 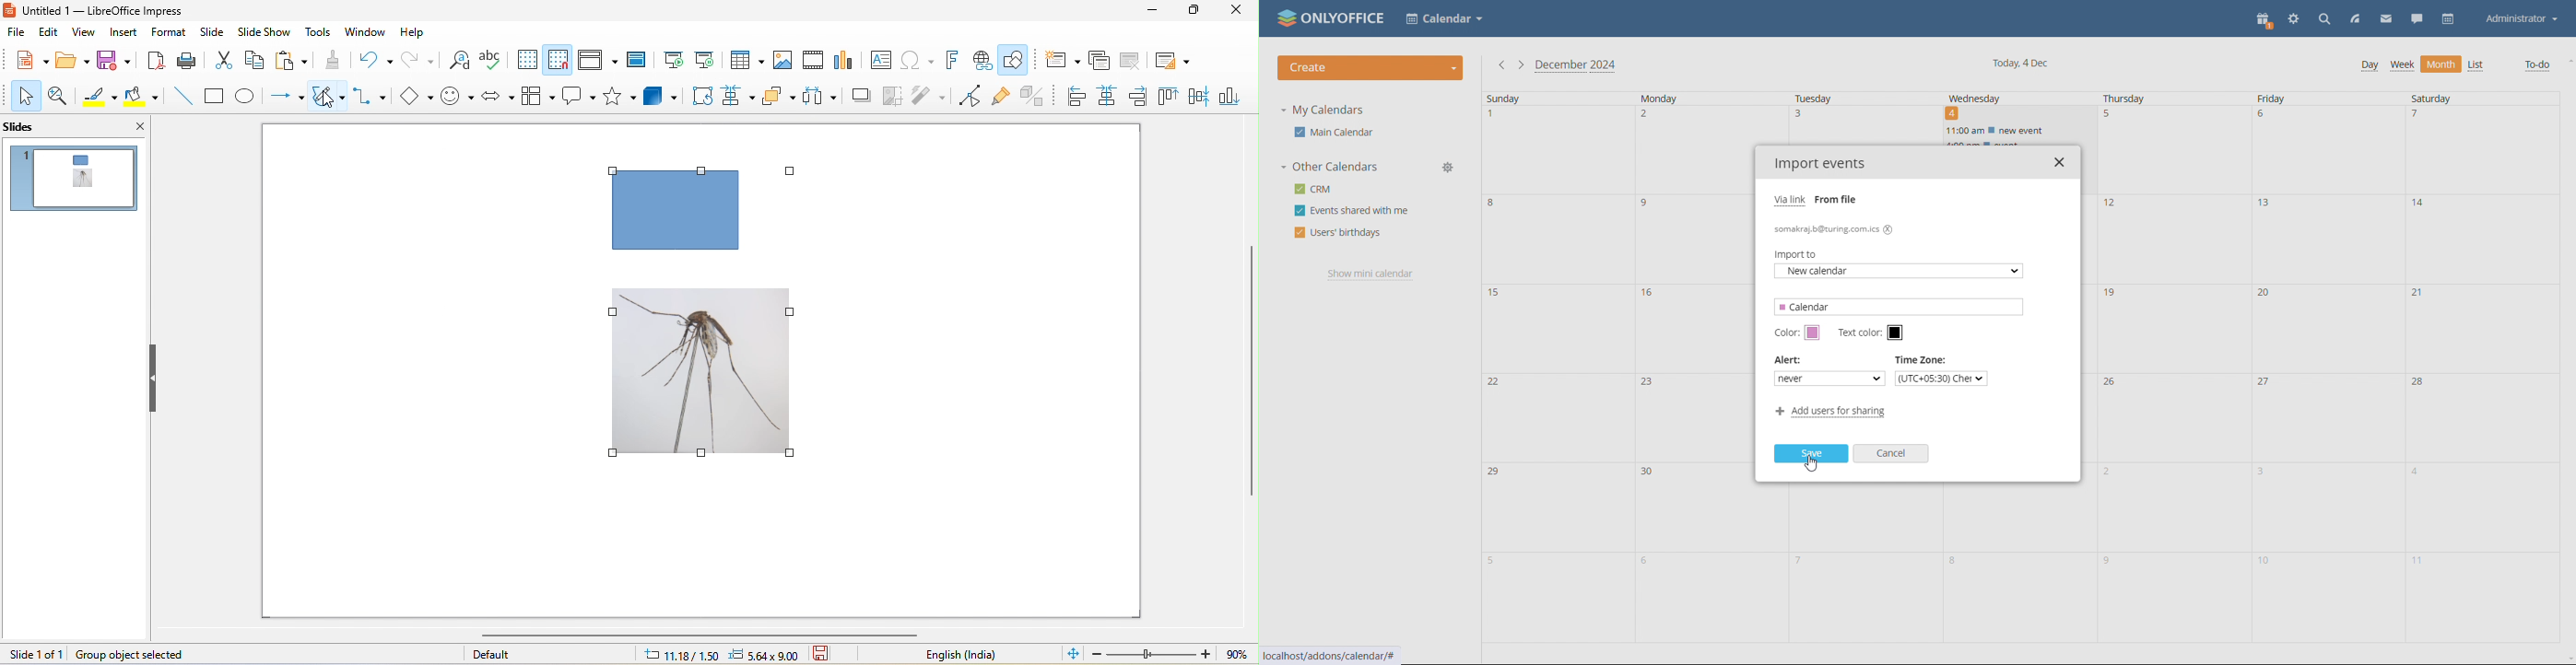 What do you see at coordinates (100, 96) in the screenshot?
I see `line color` at bounding box center [100, 96].